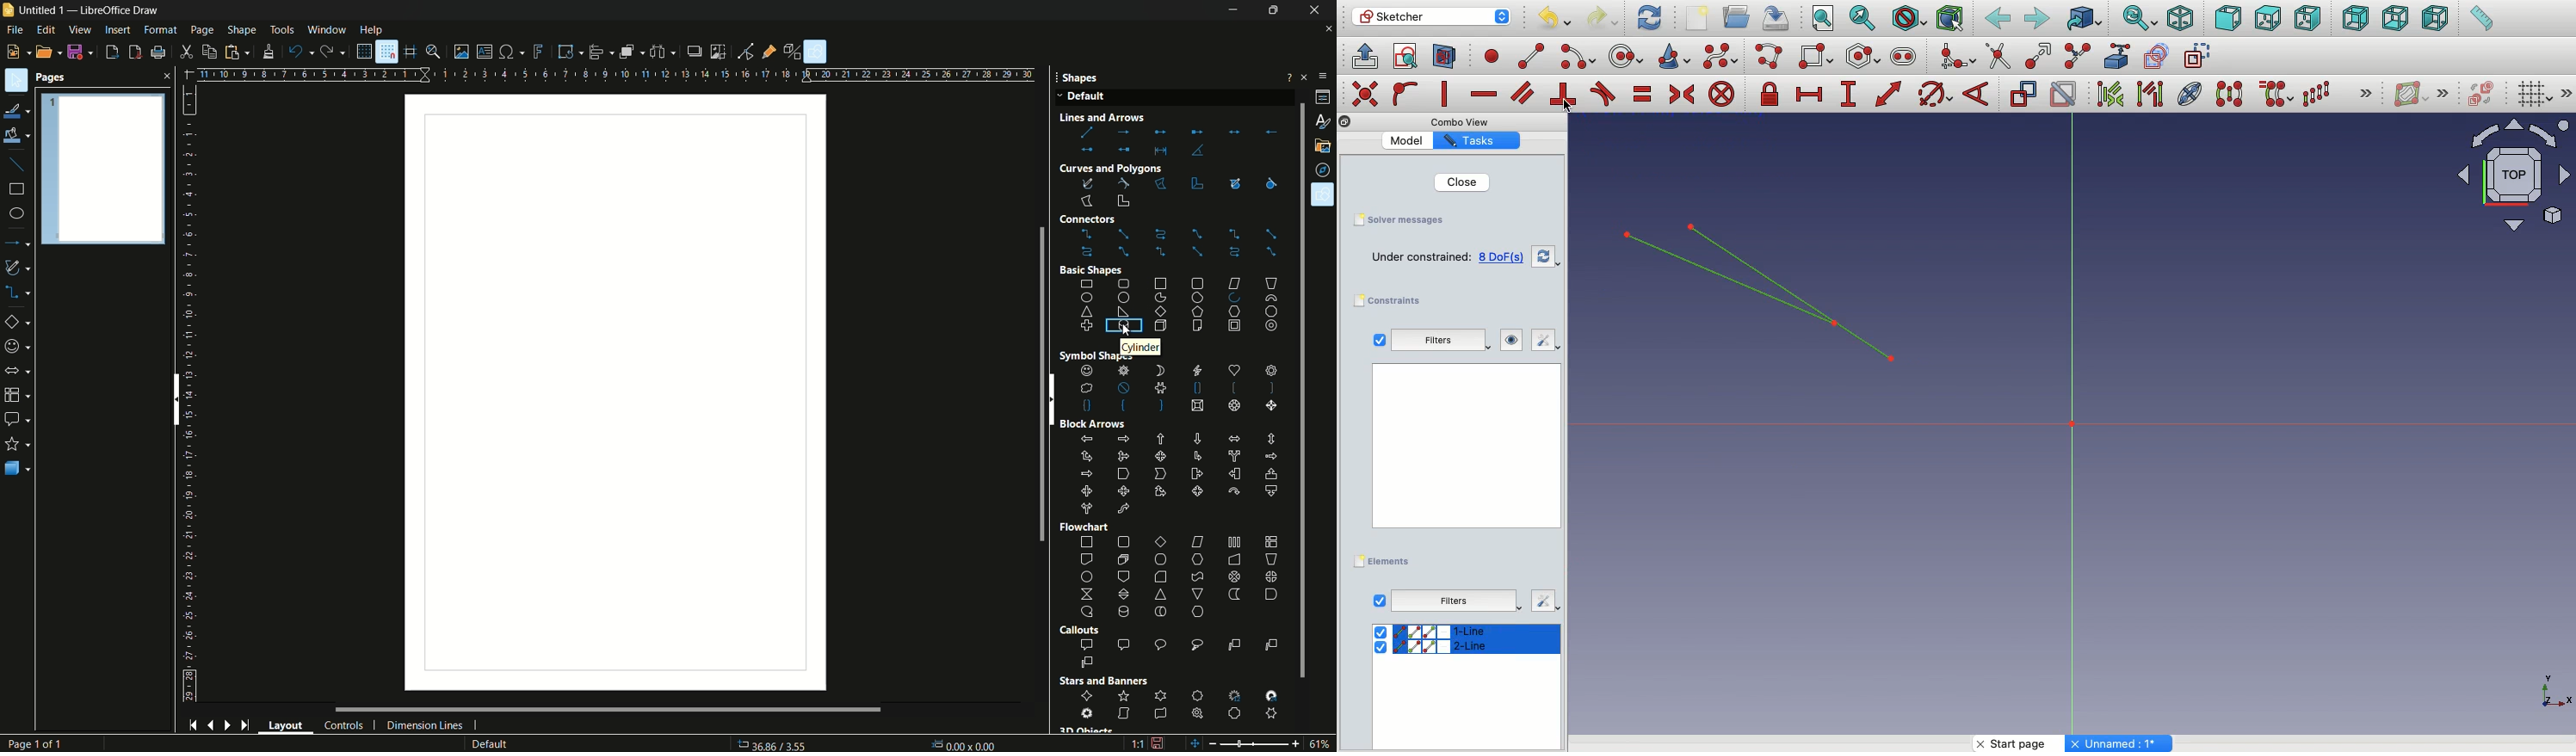 Image resolution: width=2576 pixels, height=756 pixels. What do you see at coordinates (1322, 77) in the screenshot?
I see `sidebar settings` at bounding box center [1322, 77].